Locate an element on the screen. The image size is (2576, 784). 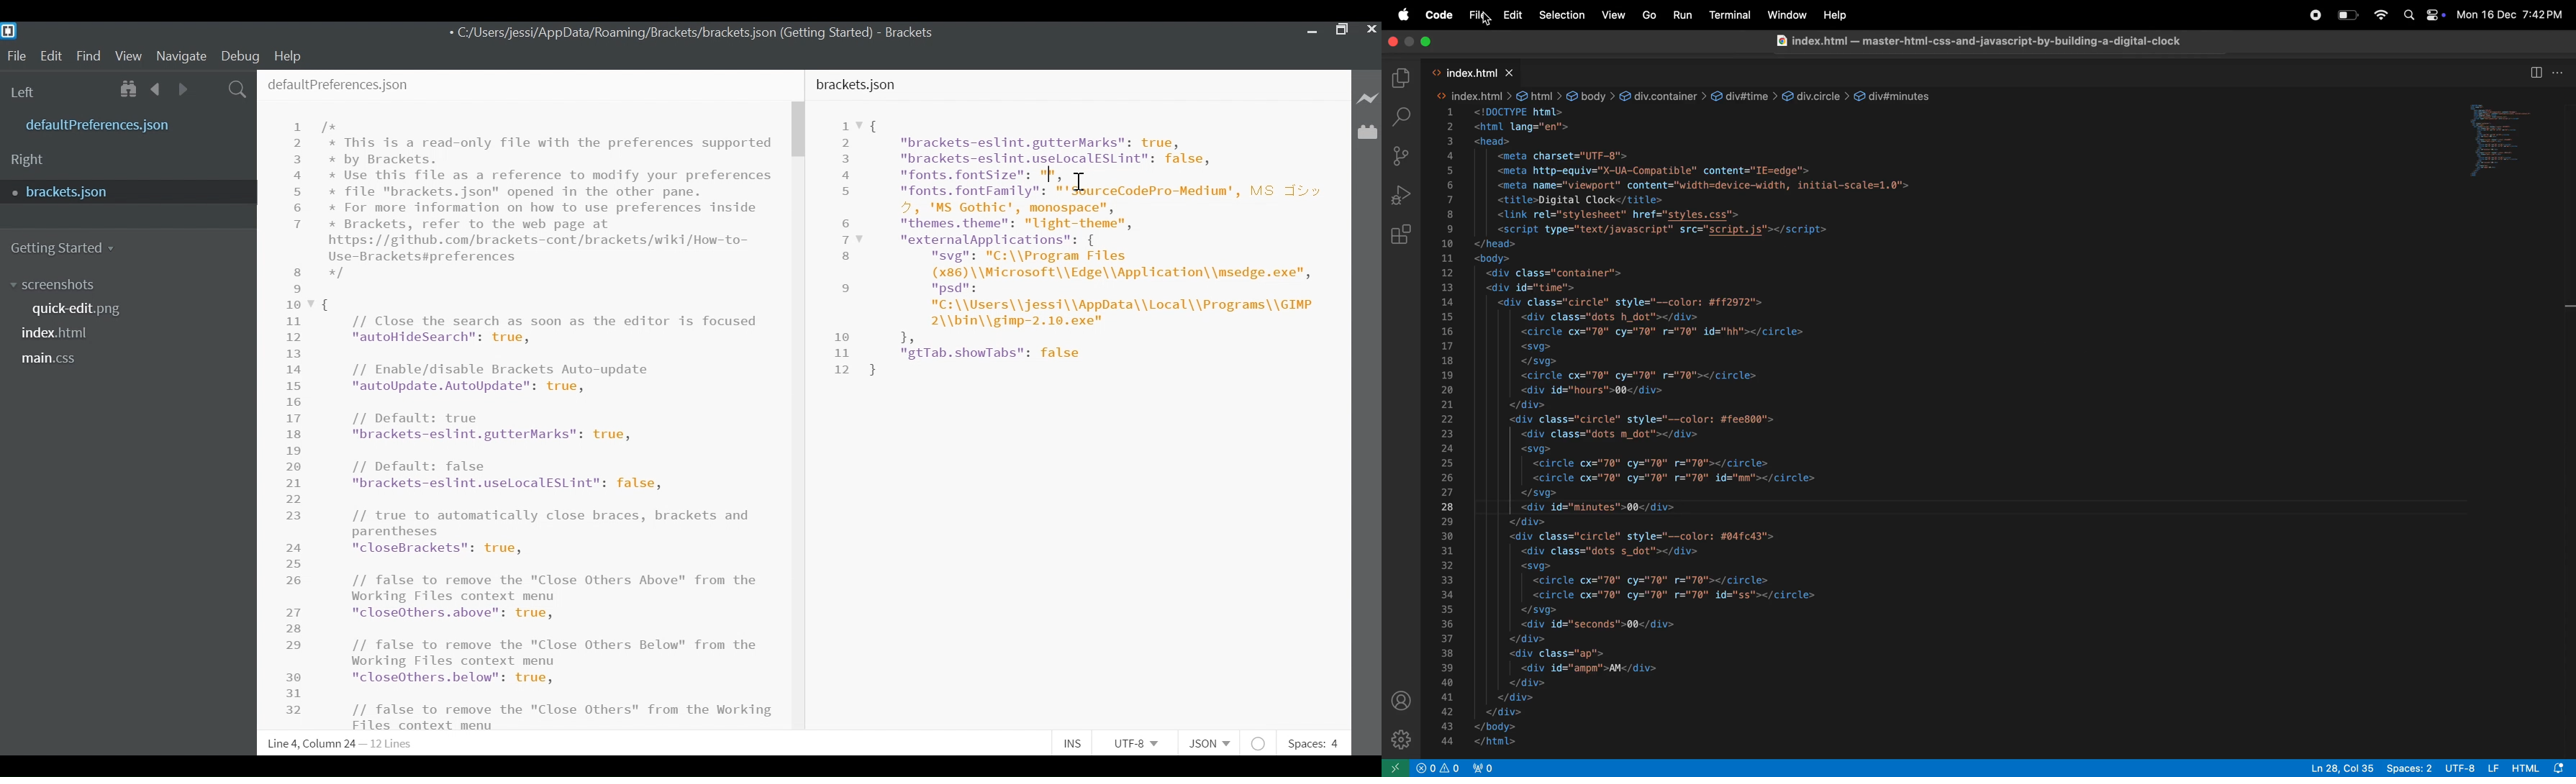
Line Number is located at coordinates (848, 247).